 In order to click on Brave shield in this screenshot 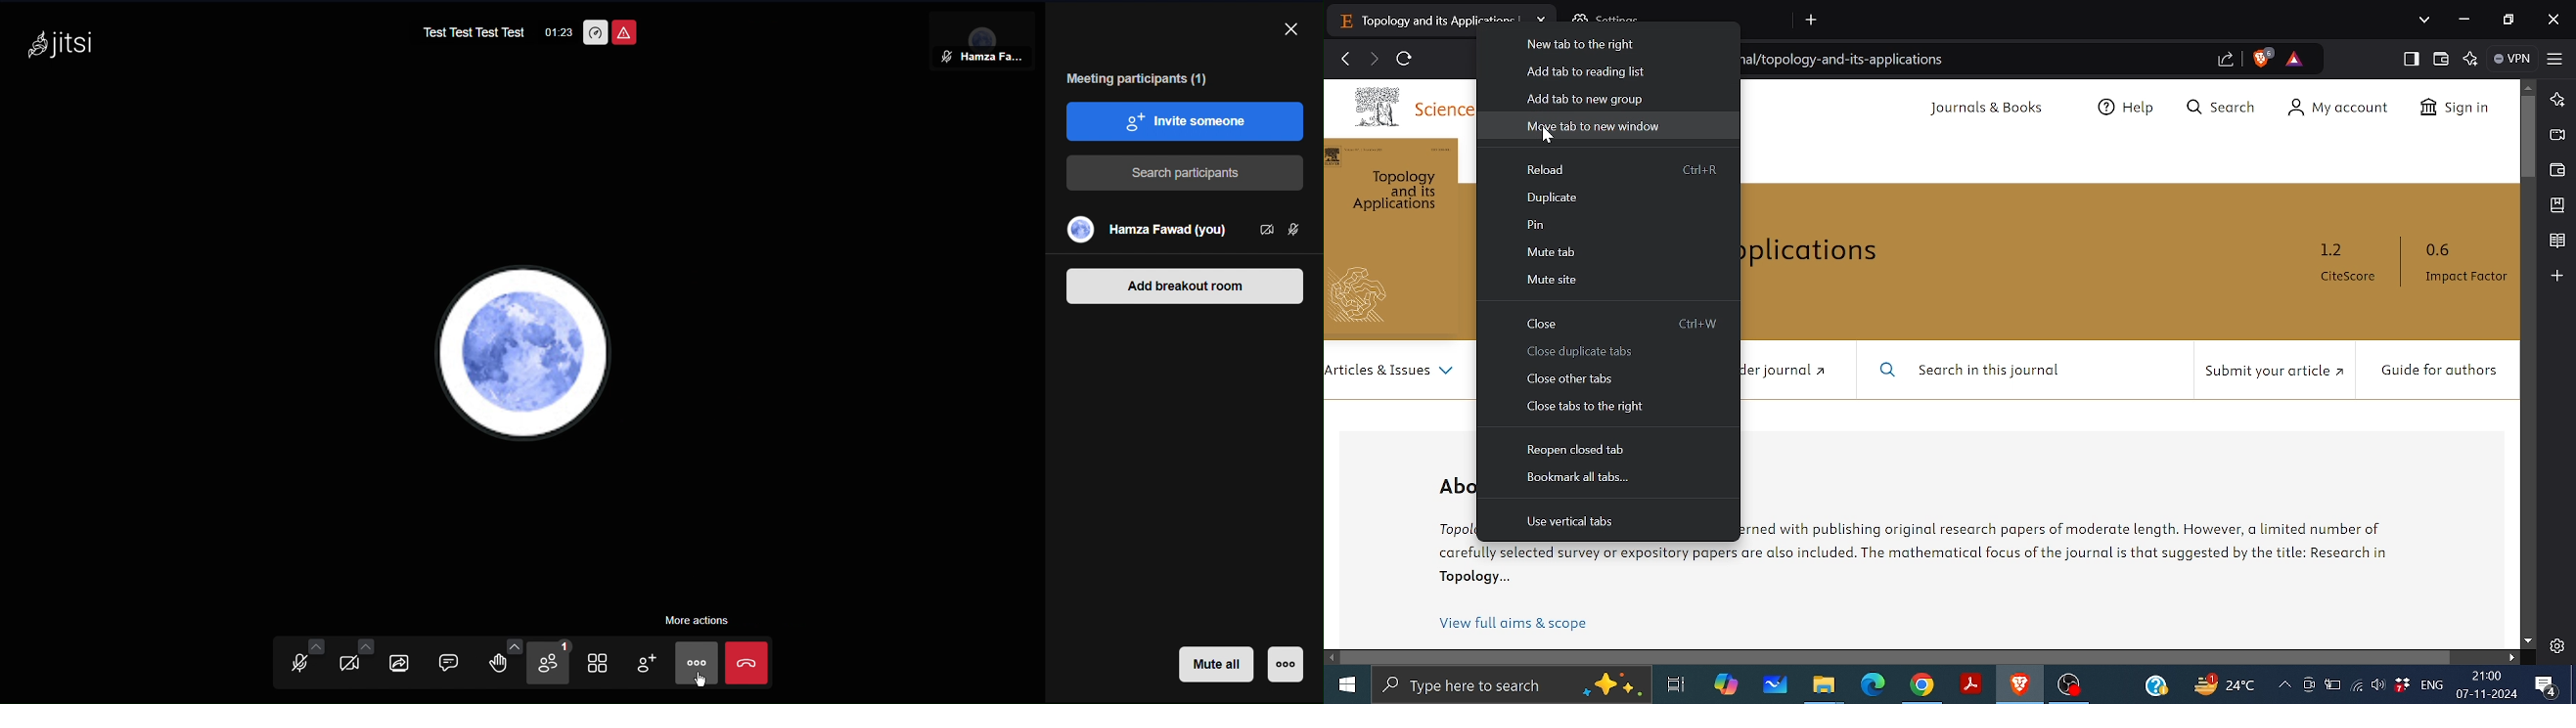, I will do `click(2260, 57)`.